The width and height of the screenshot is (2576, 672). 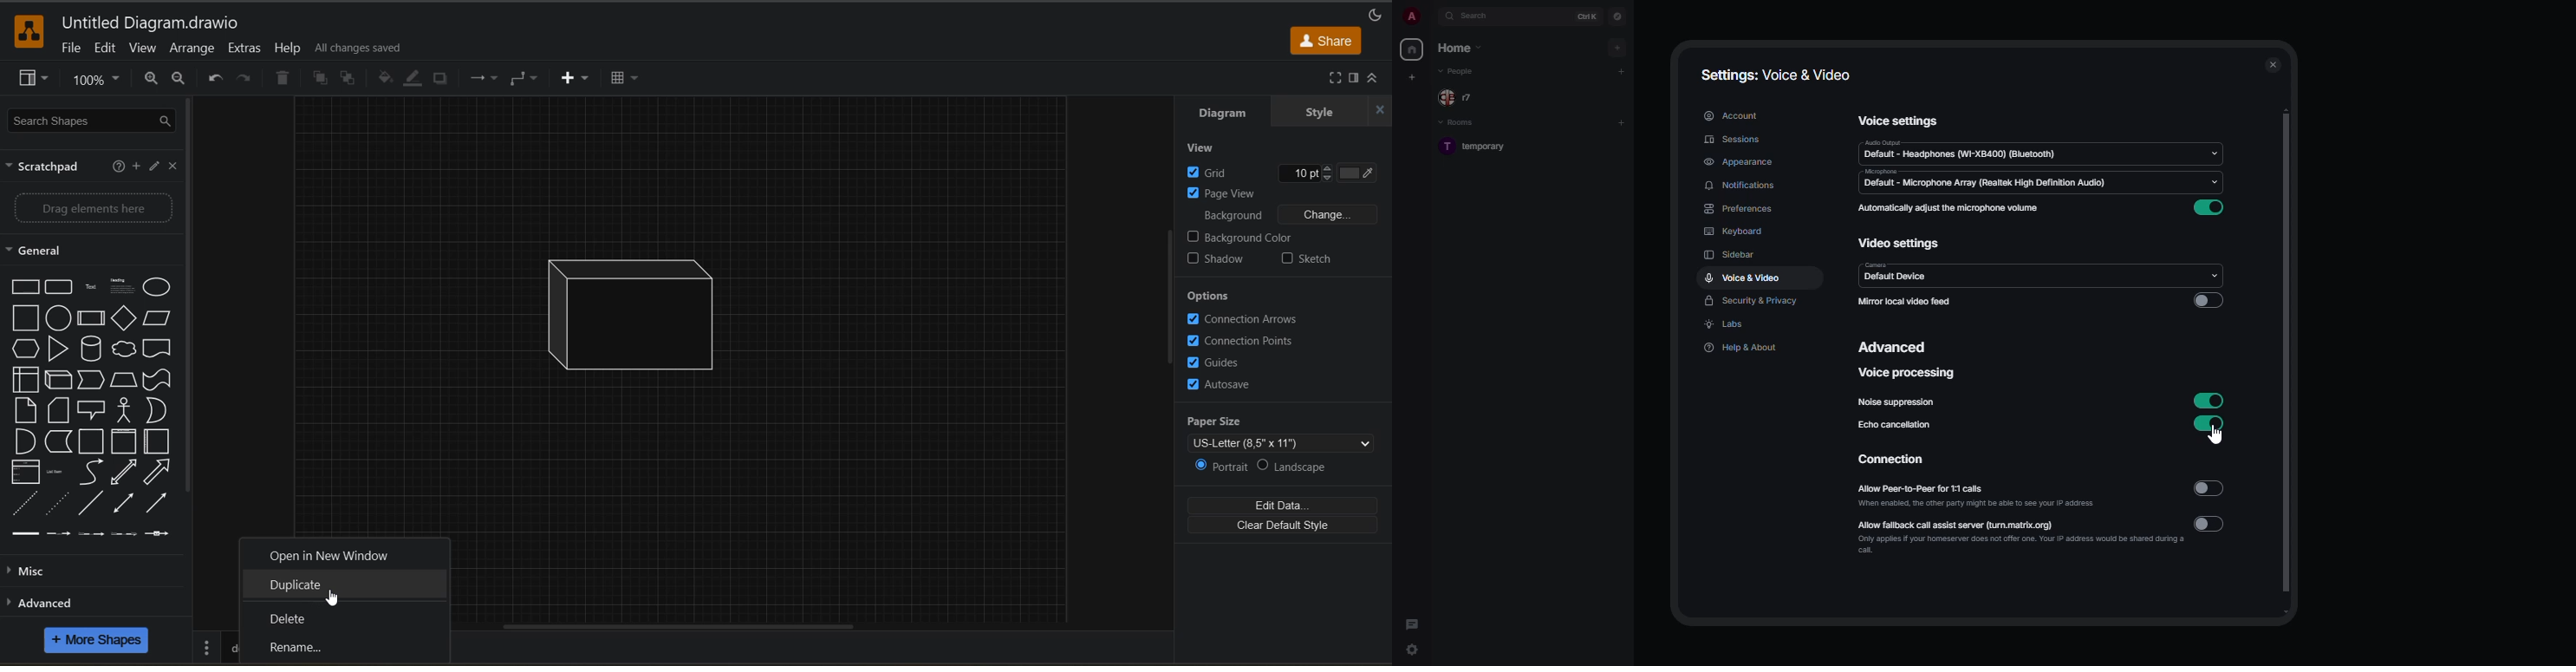 I want to click on help, so click(x=121, y=167).